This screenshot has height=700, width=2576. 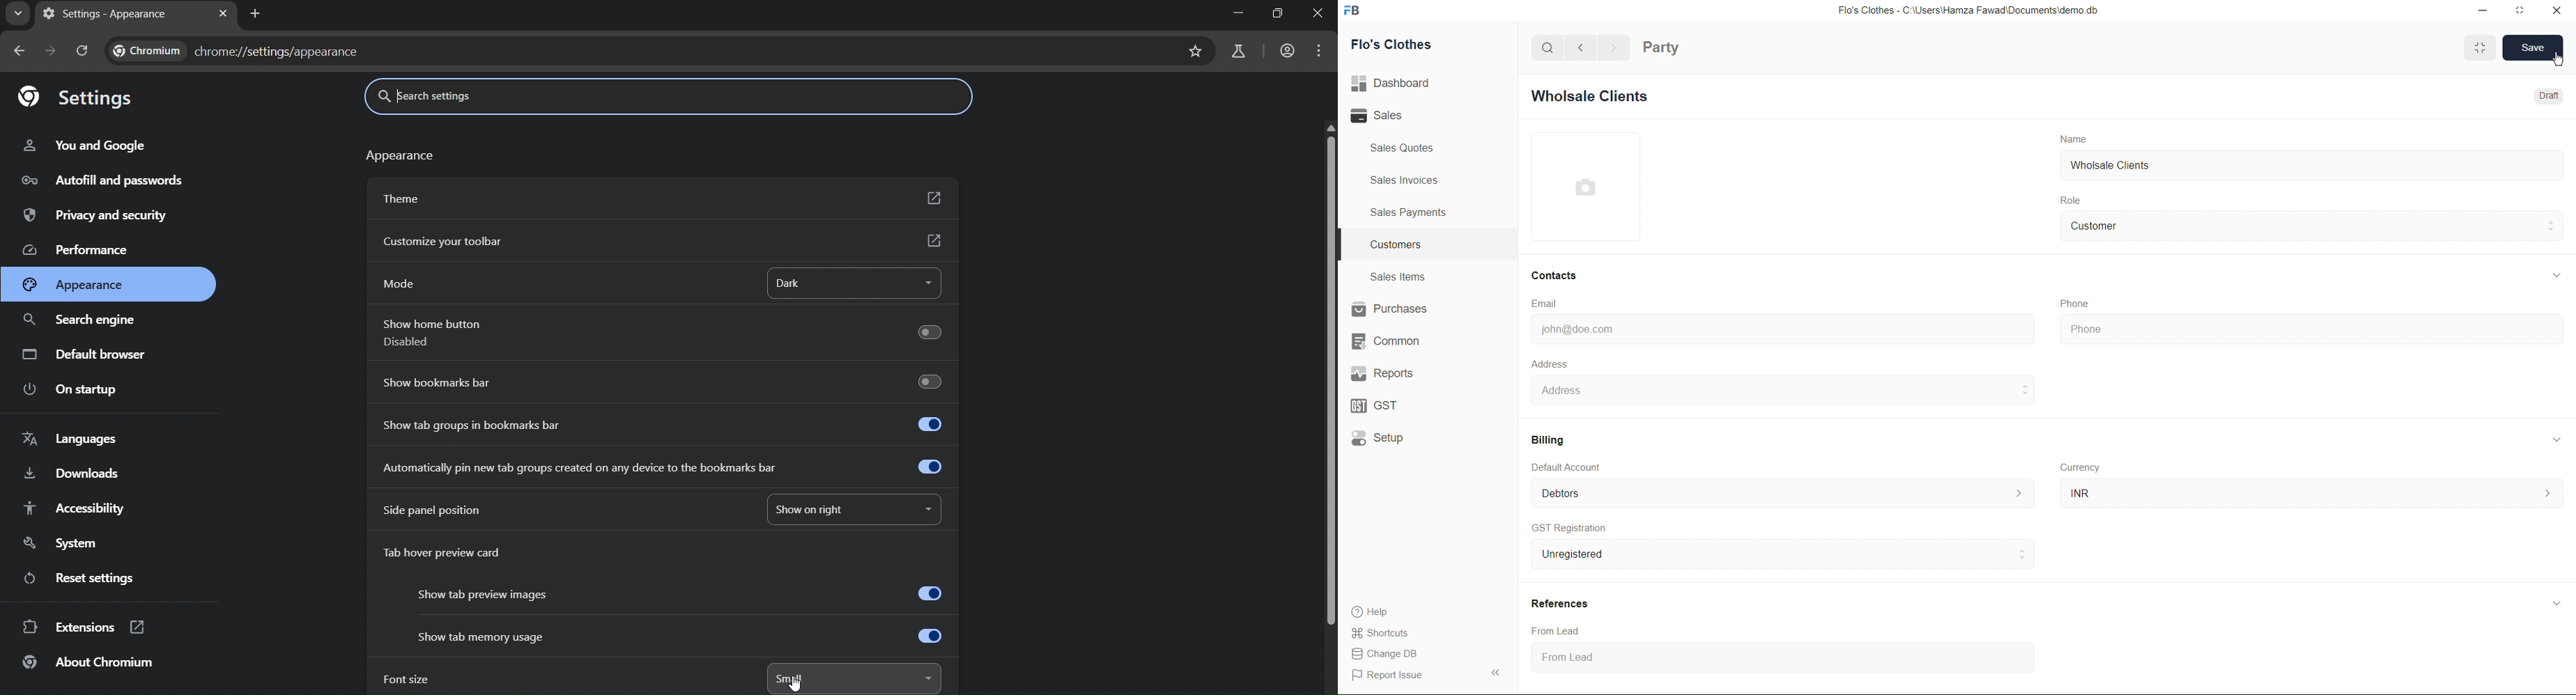 What do you see at coordinates (2554, 439) in the screenshot?
I see `expand` at bounding box center [2554, 439].